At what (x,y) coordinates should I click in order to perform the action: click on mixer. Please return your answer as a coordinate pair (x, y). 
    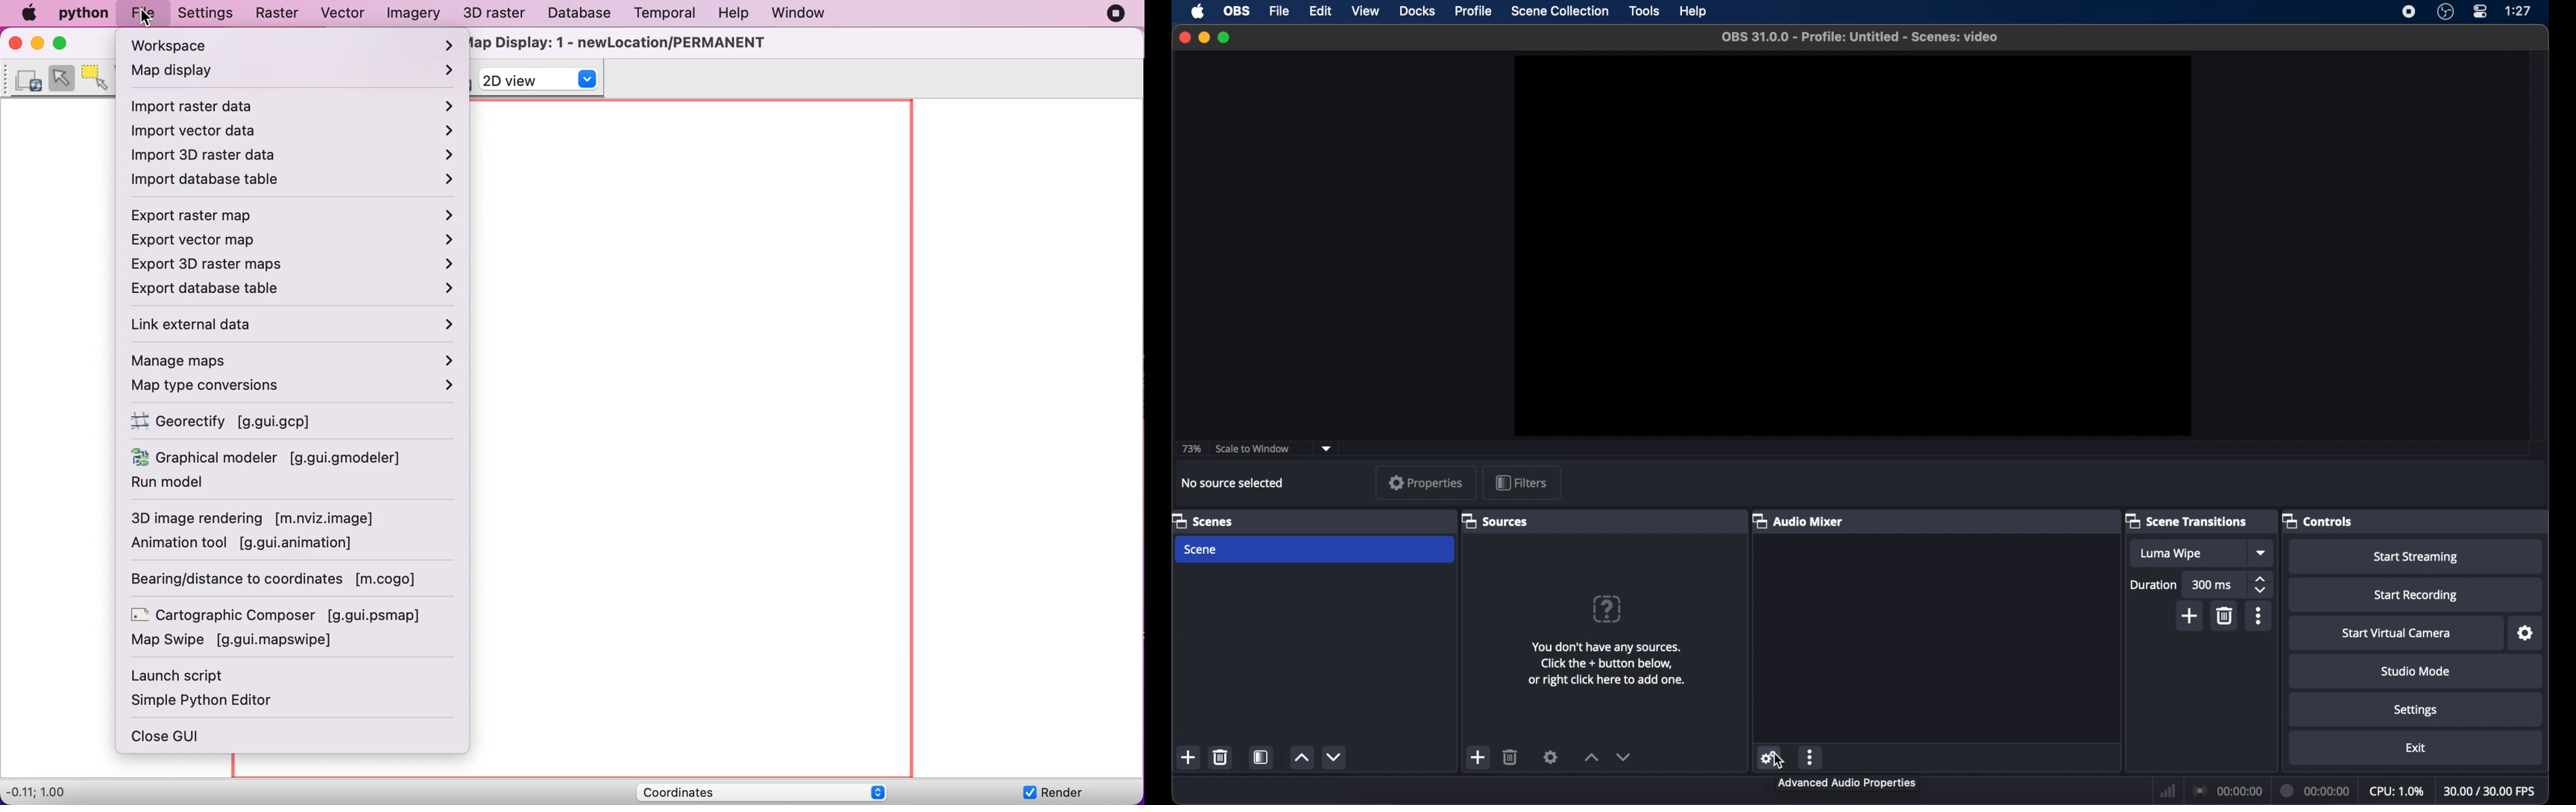
    Looking at the image, I should click on (1799, 520).